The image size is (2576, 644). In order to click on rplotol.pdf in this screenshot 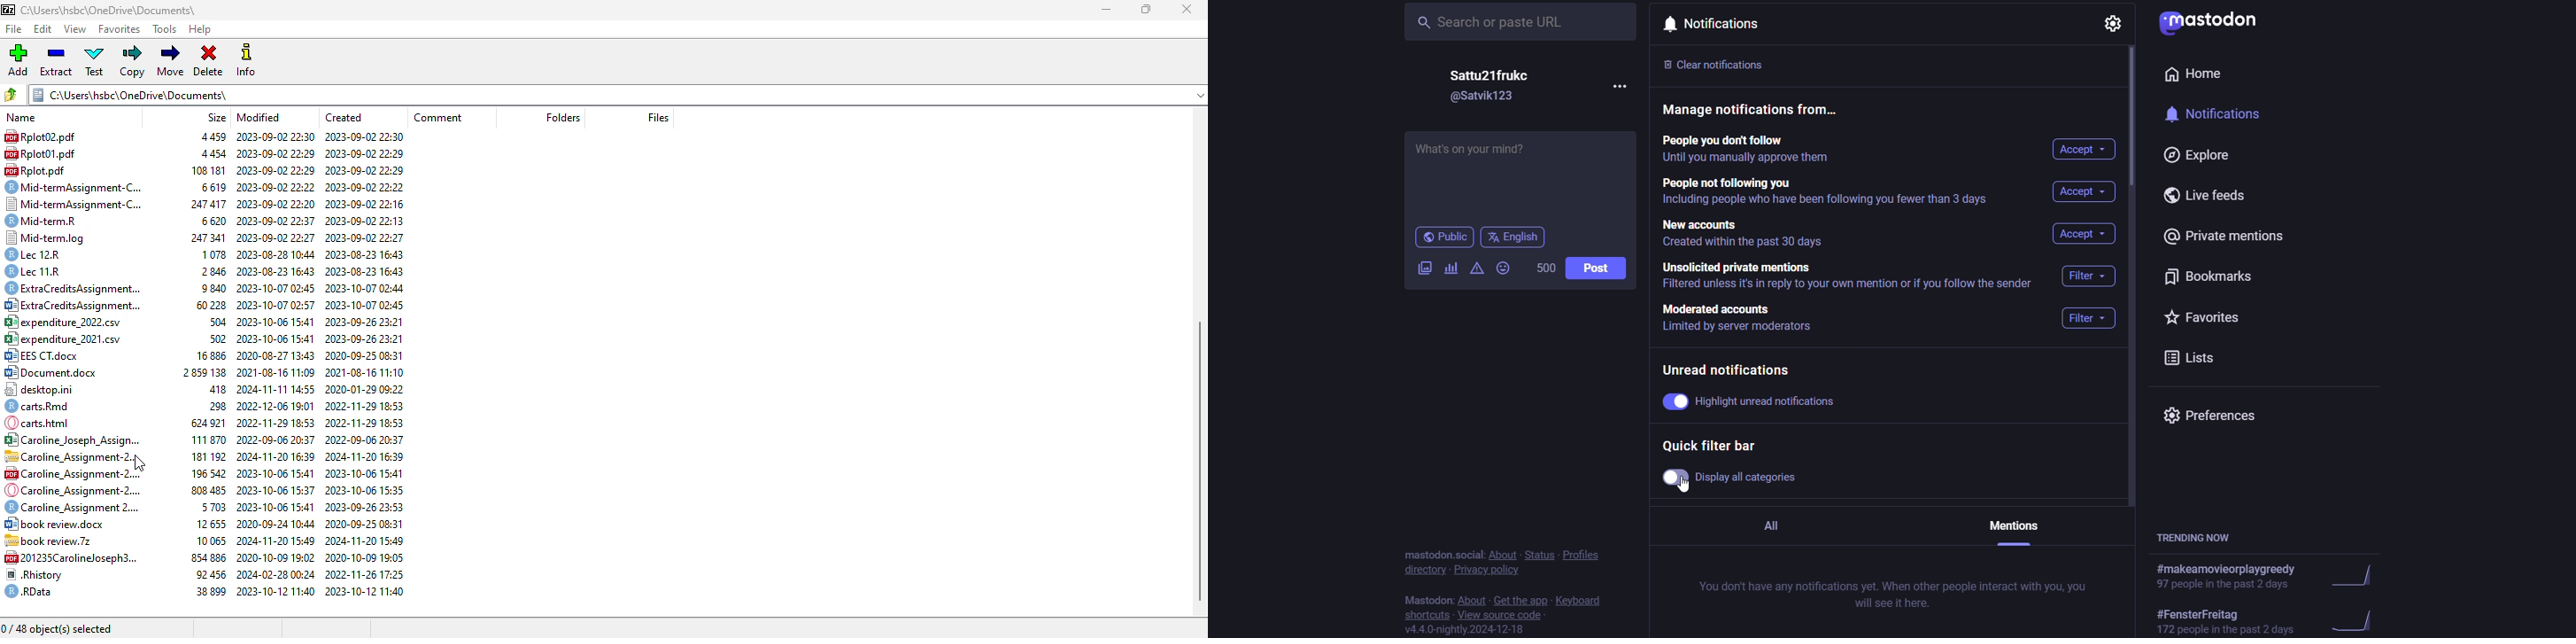, I will do `click(45, 154)`.